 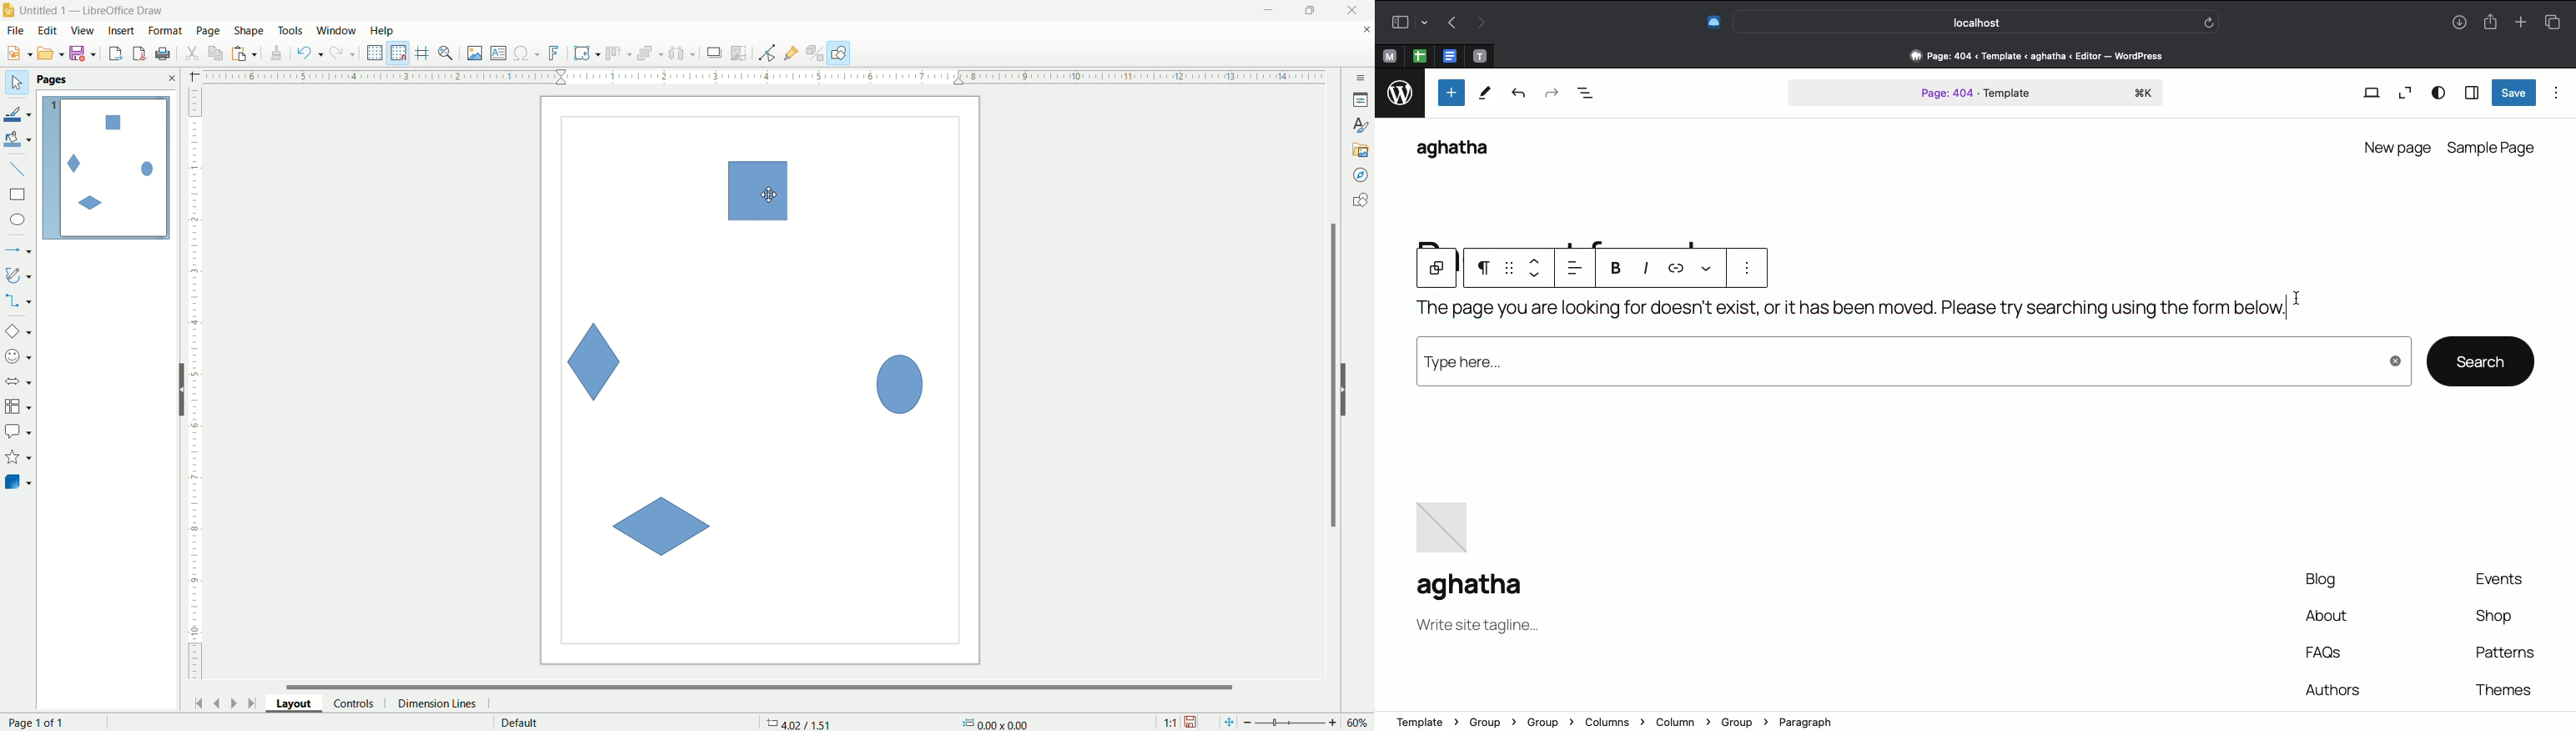 I want to click on Search bar, so click(x=1978, y=21).